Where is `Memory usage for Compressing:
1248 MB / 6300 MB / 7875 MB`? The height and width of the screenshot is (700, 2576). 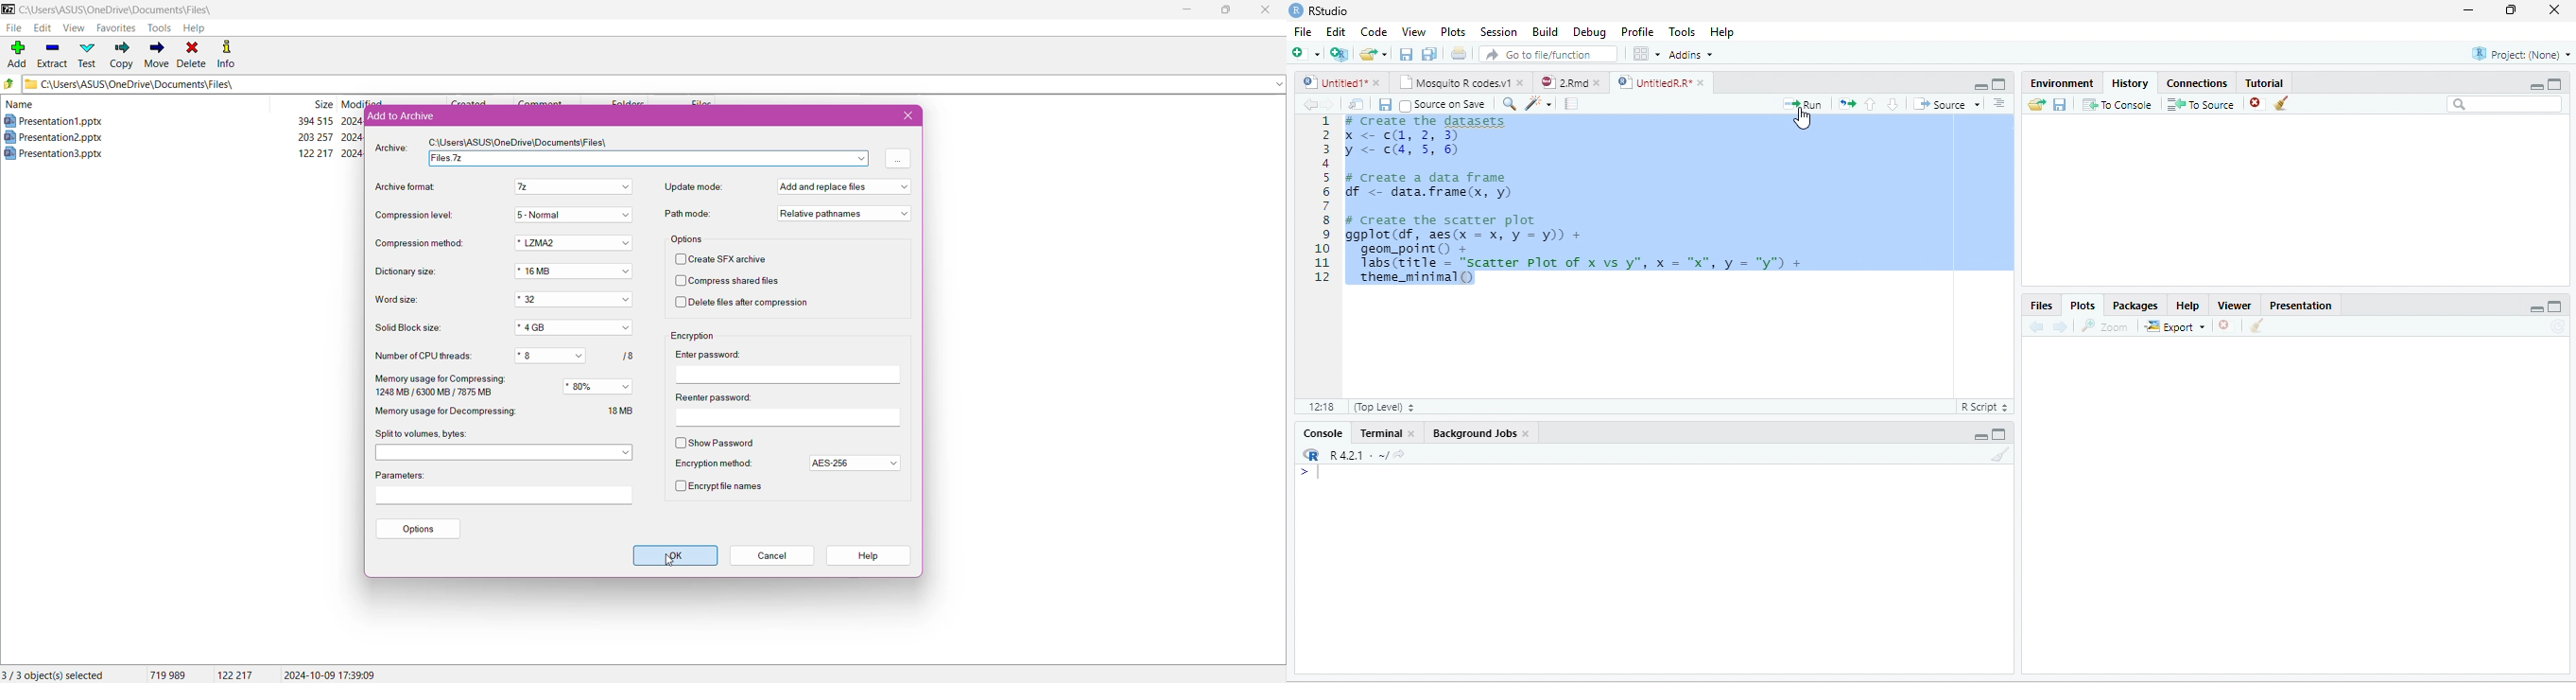 Memory usage for Compressing:
1248 MB / 6300 MB / 7875 MB is located at coordinates (444, 385).